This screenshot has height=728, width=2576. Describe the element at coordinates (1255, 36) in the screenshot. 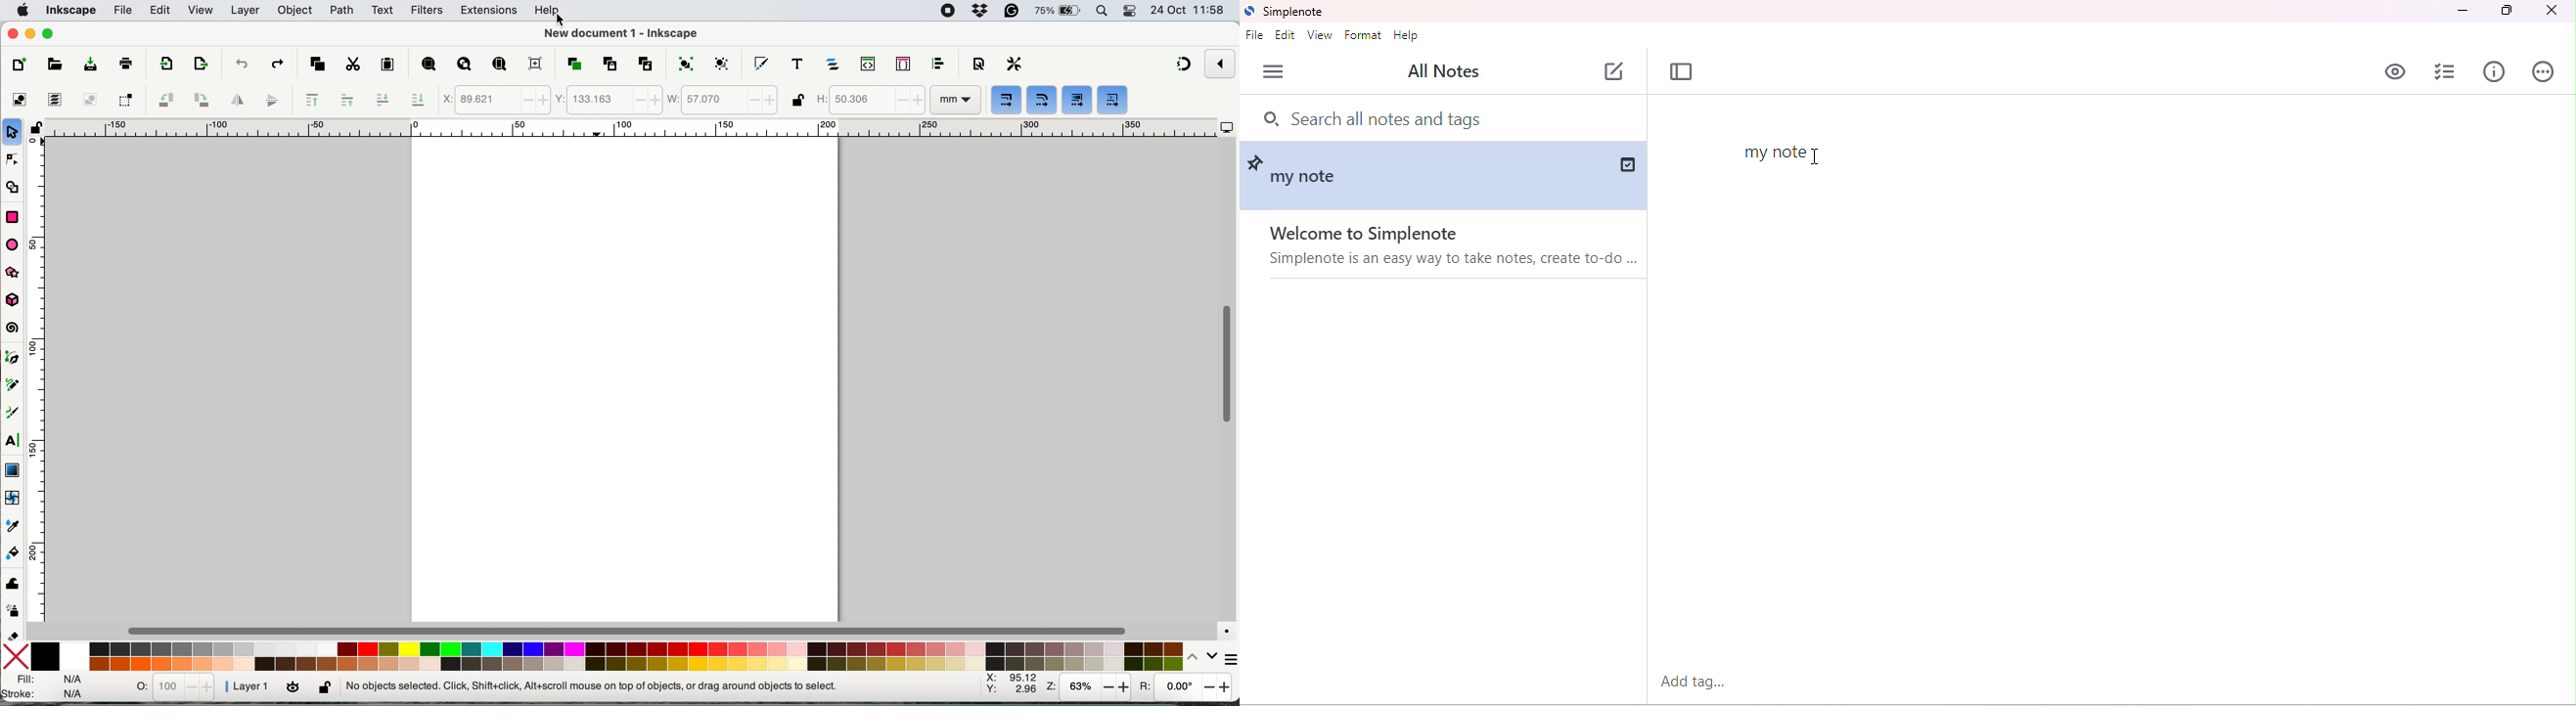

I see `file` at that location.